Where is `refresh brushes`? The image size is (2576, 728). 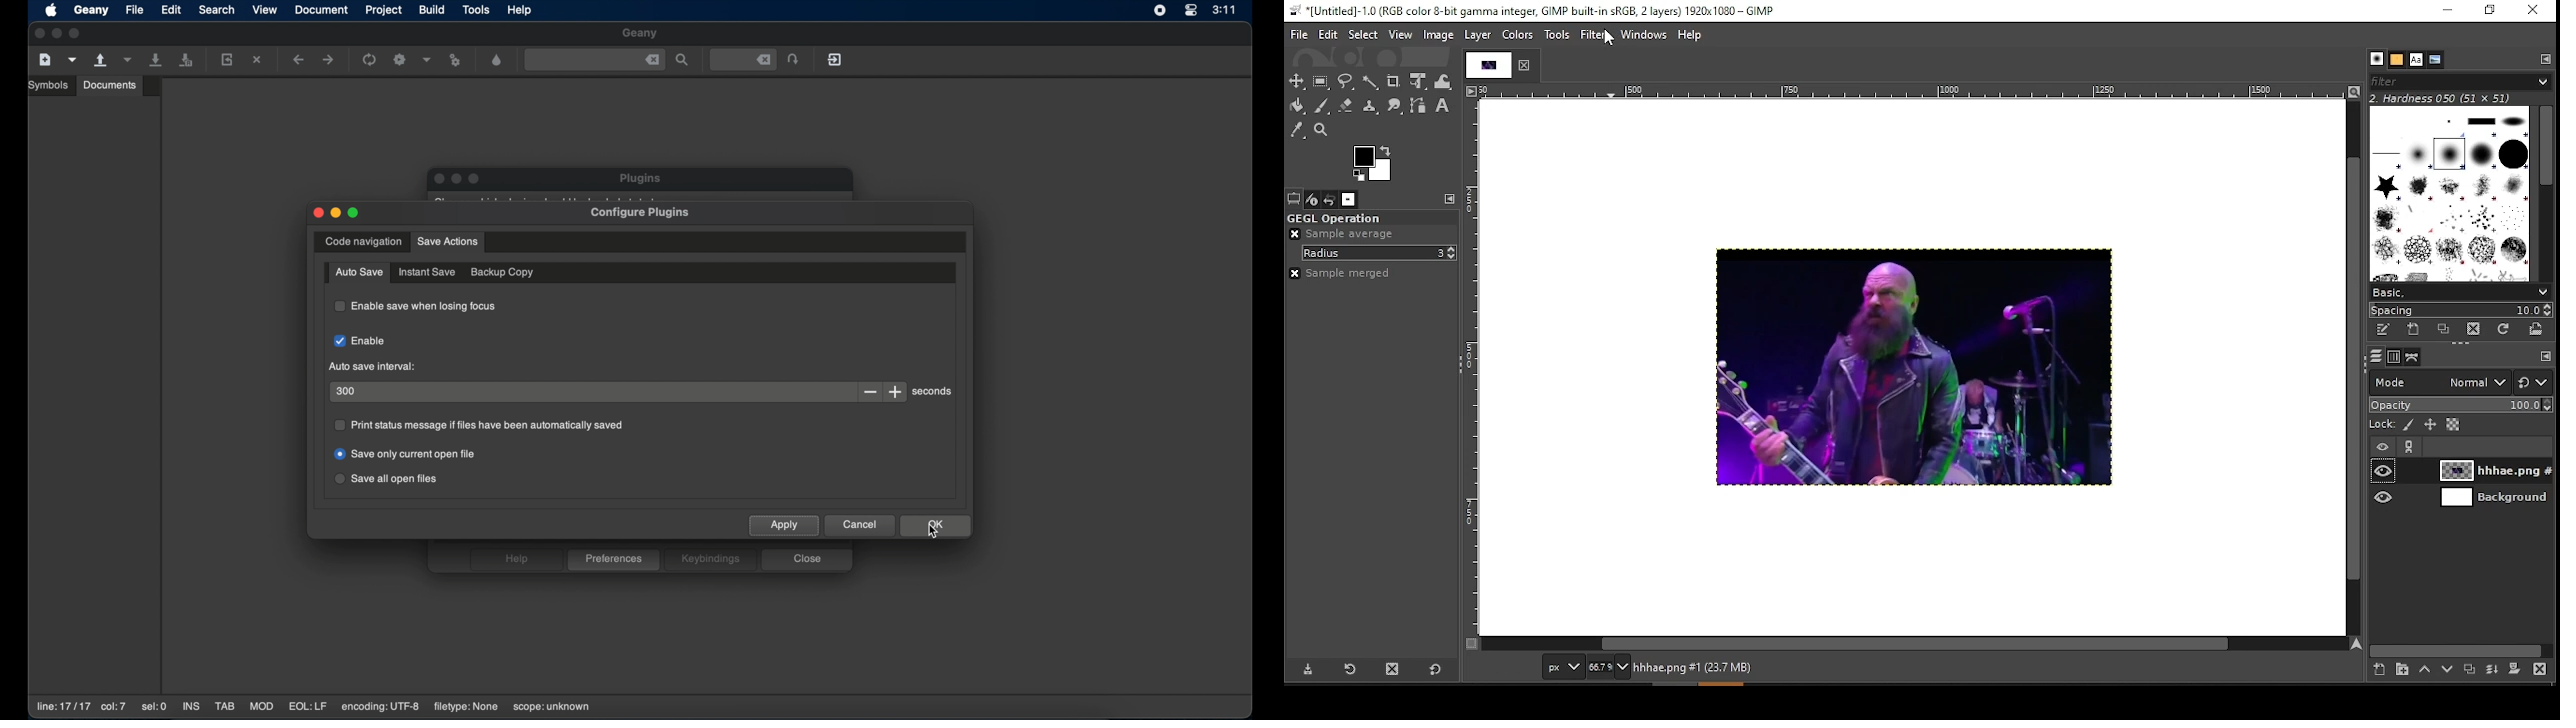
refresh brushes is located at coordinates (2508, 332).